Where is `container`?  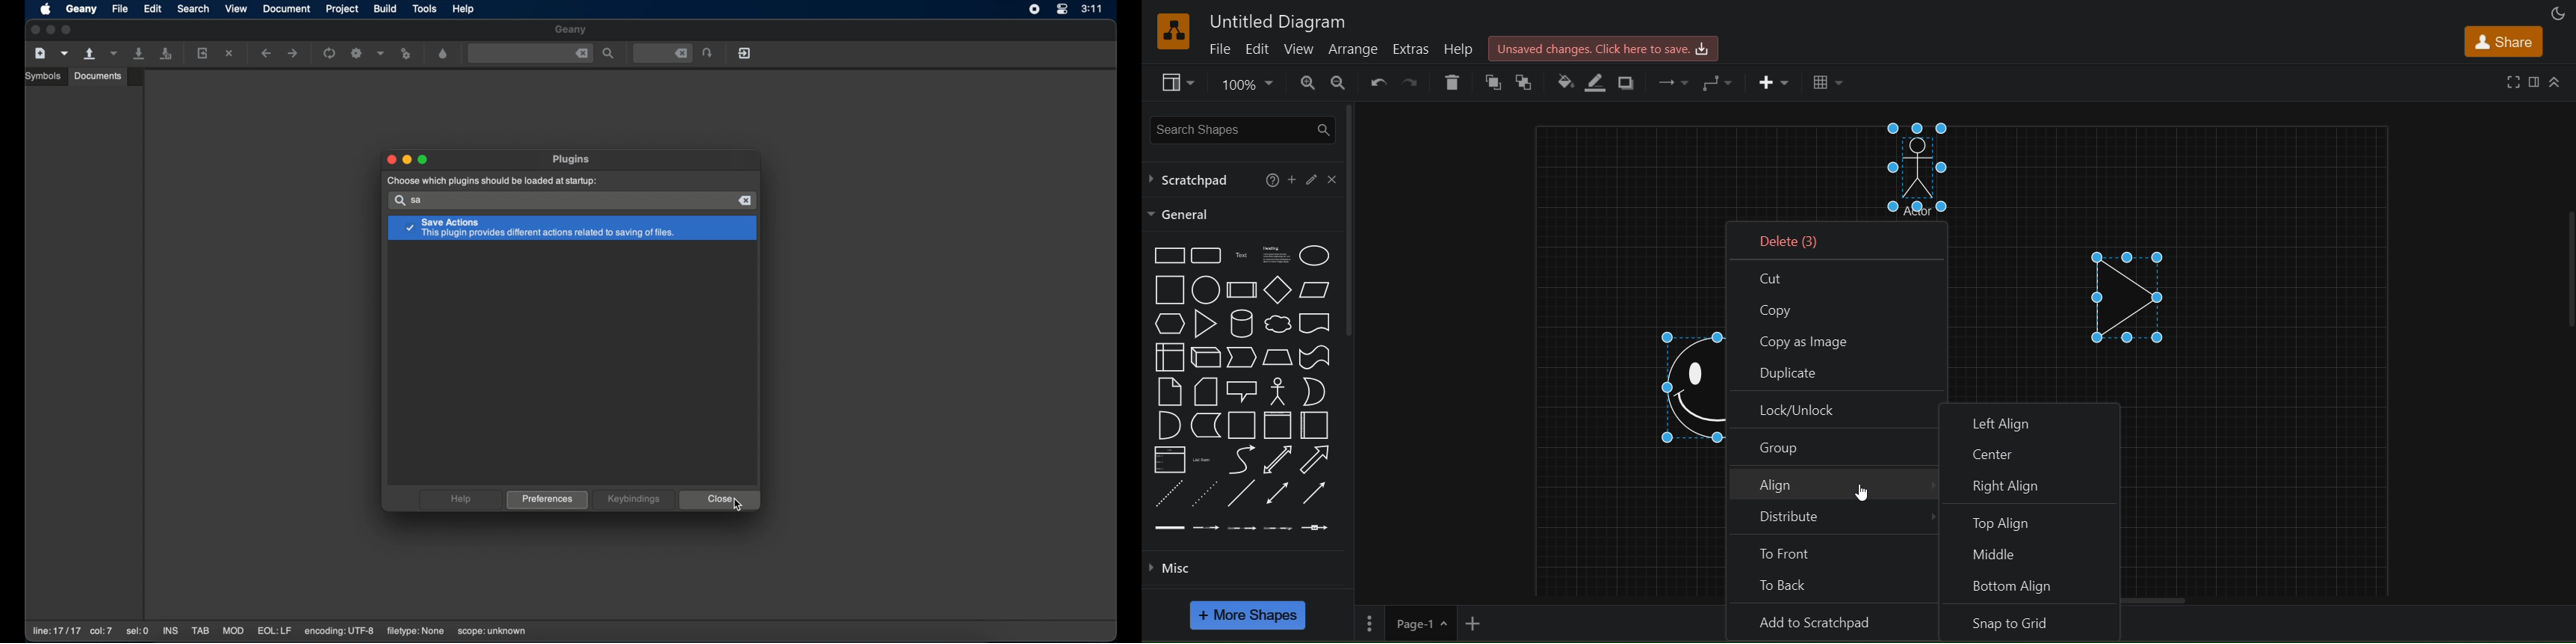 container is located at coordinates (1243, 425).